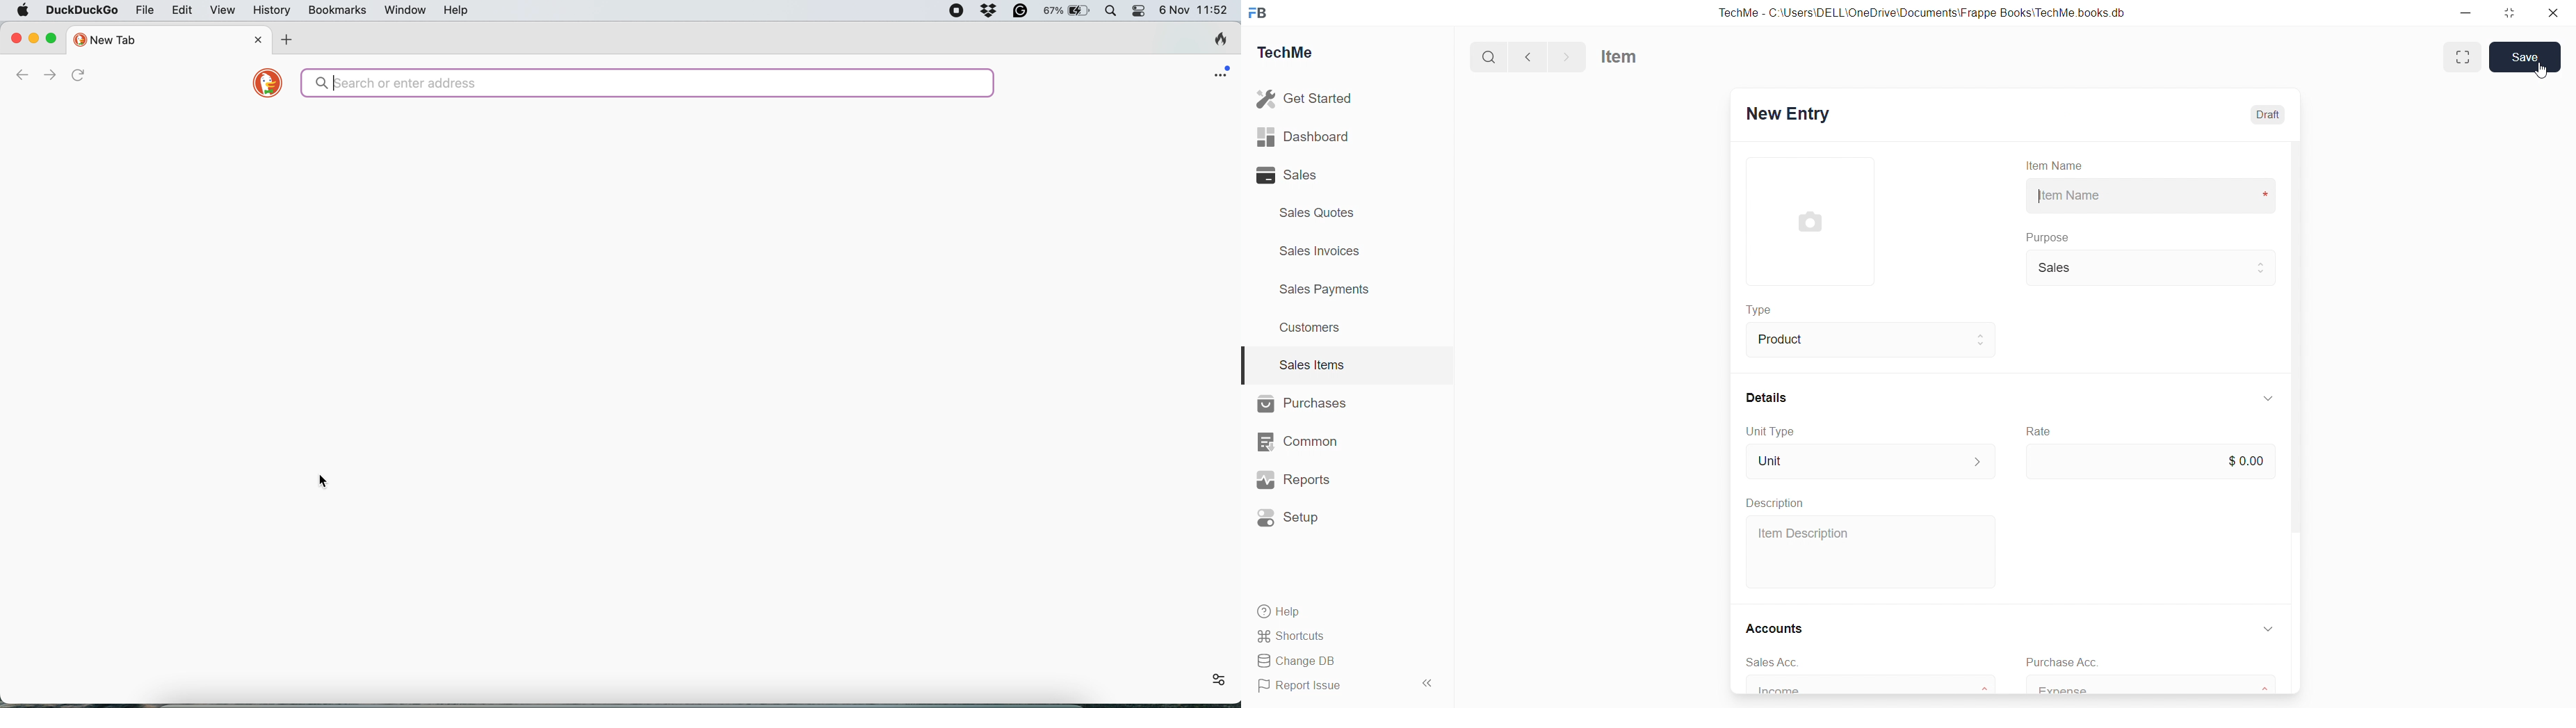 The width and height of the screenshot is (2576, 728). Describe the element at coordinates (1306, 99) in the screenshot. I see `Get Started` at that location.